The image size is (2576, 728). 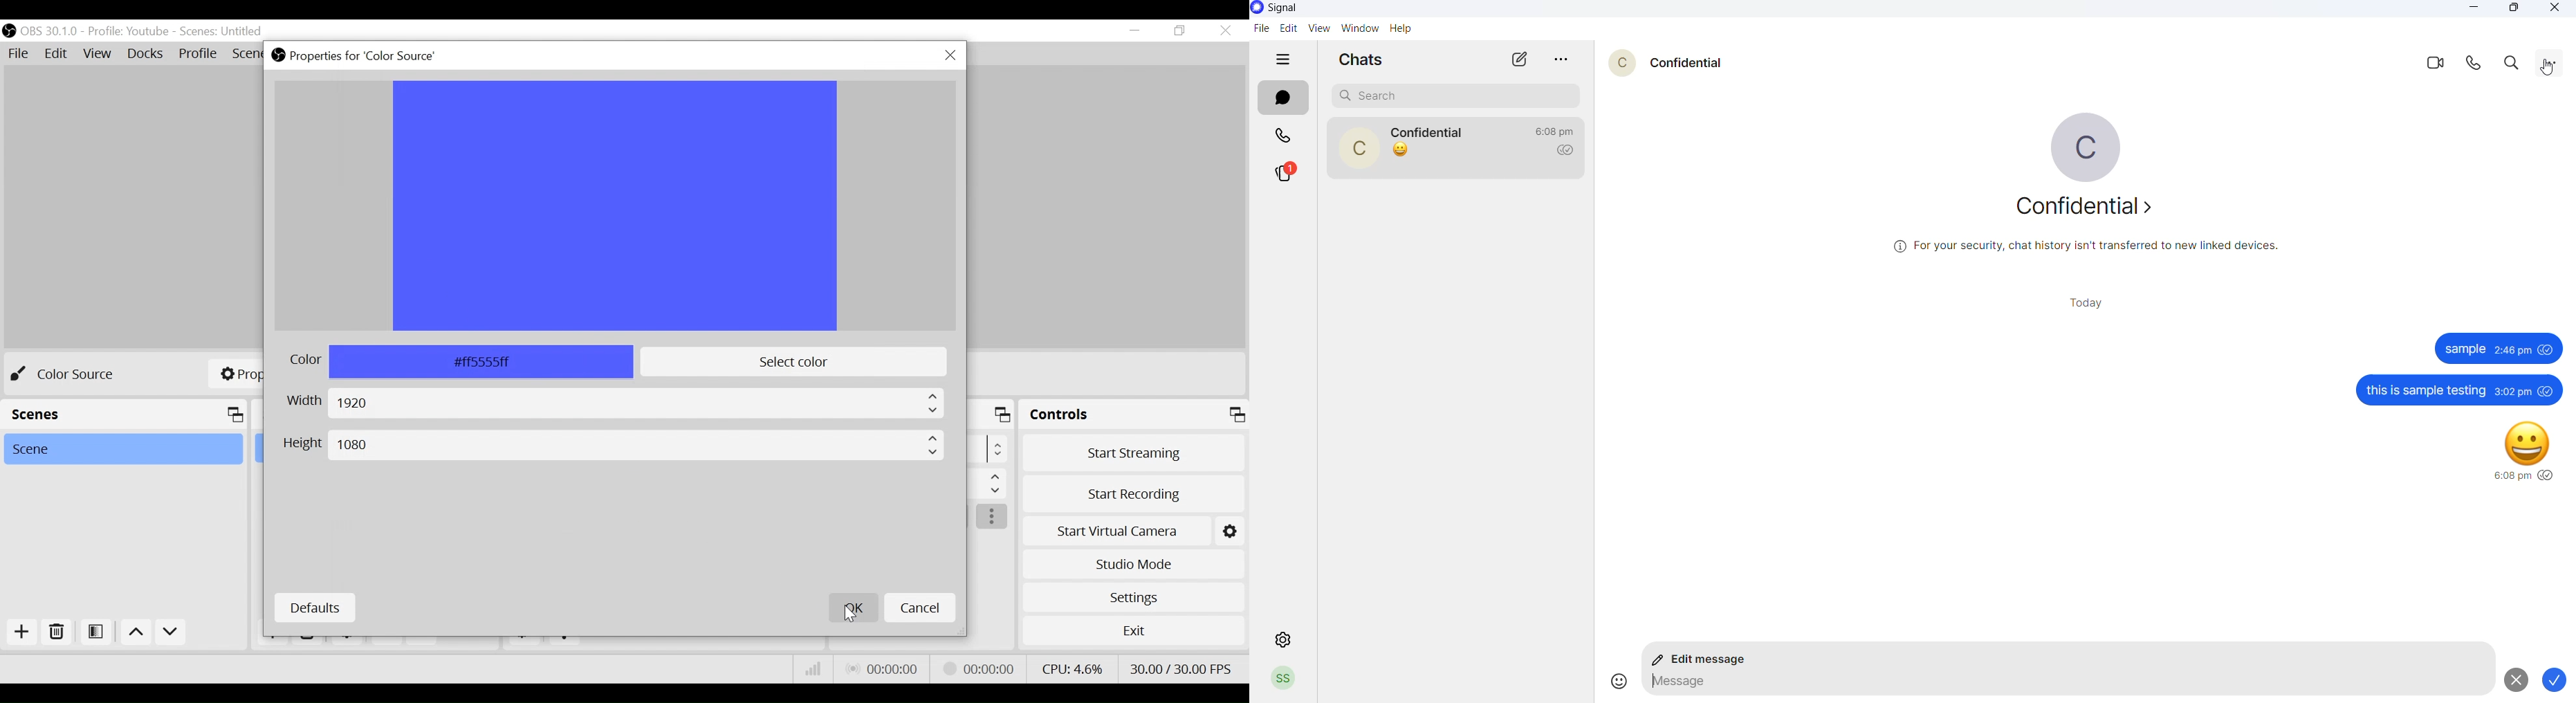 I want to click on OBS Version, so click(x=49, y=31).